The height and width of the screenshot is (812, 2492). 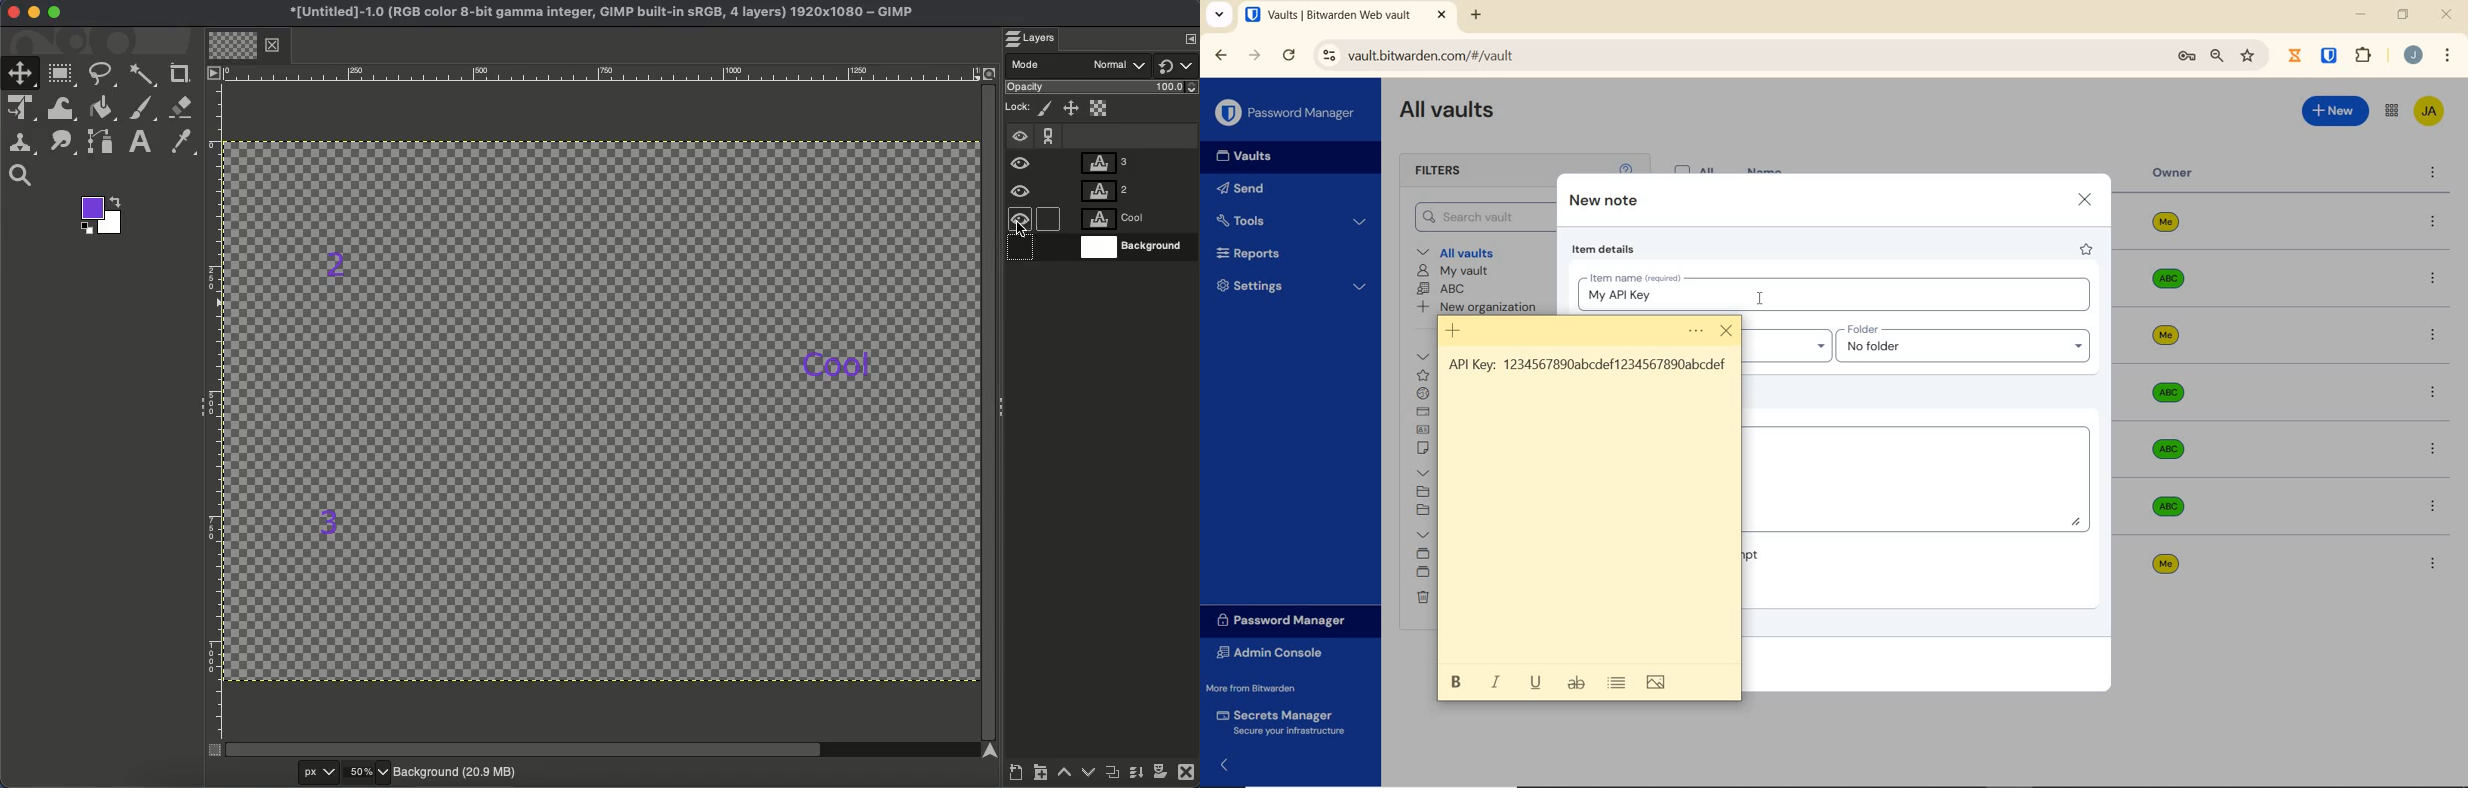 What do you see at coordinates (1227, 763) in the screenshot?
I see `expand/collapse` at bounding box center [1227, 763].